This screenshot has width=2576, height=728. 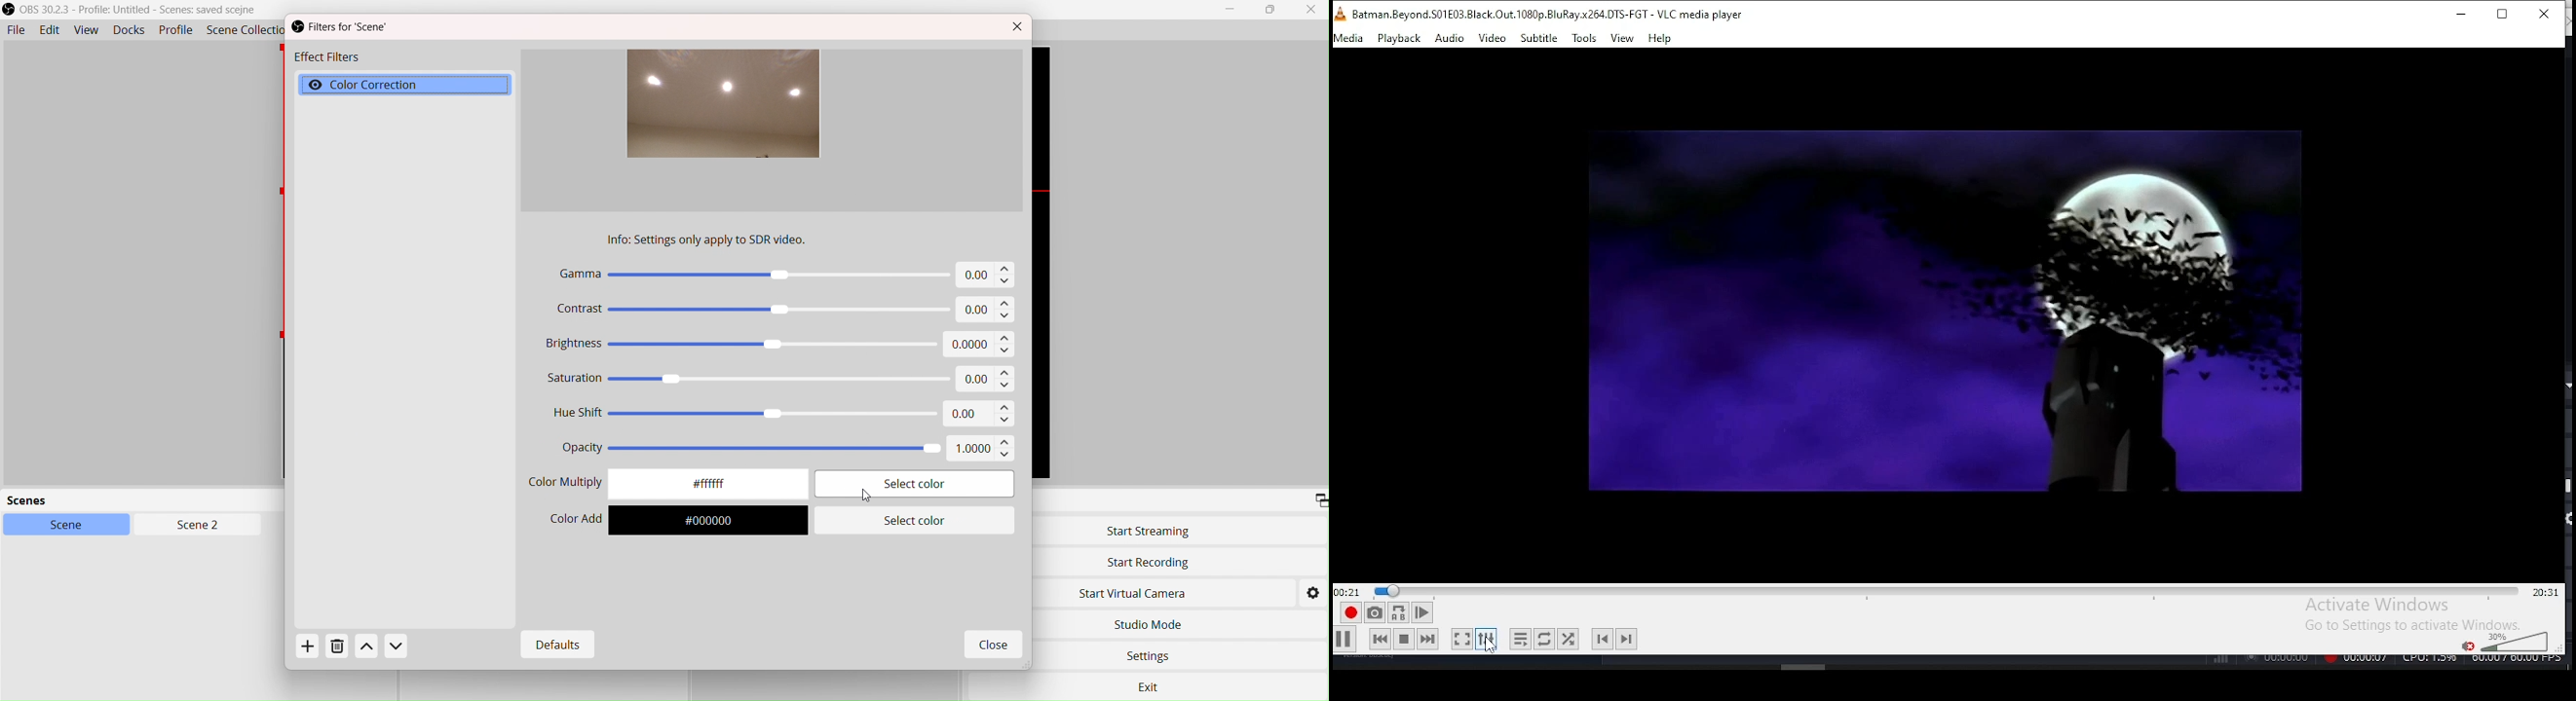 What do you see at coordinates (1379, 641) in the screenshot?
I see `previous media in track, skips backward when held` at bounding box center [1379, 641].